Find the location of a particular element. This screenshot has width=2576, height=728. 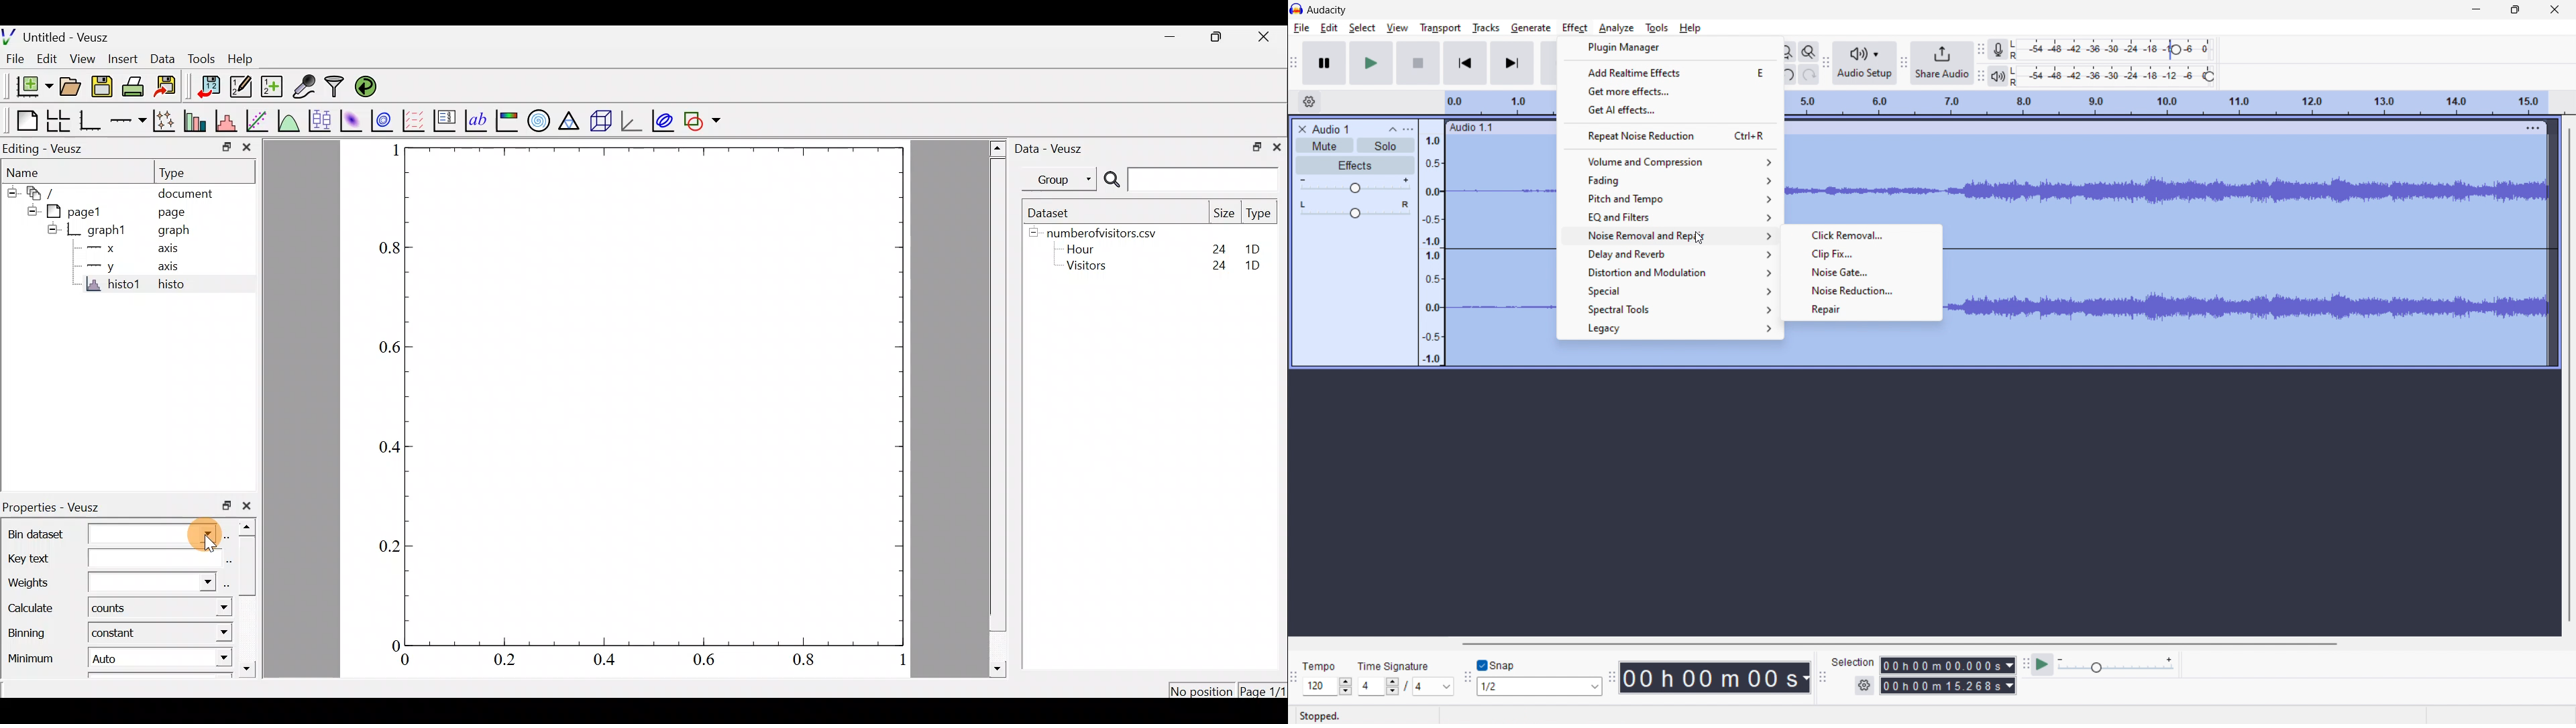

effects is located at coordinates (1356, 165).